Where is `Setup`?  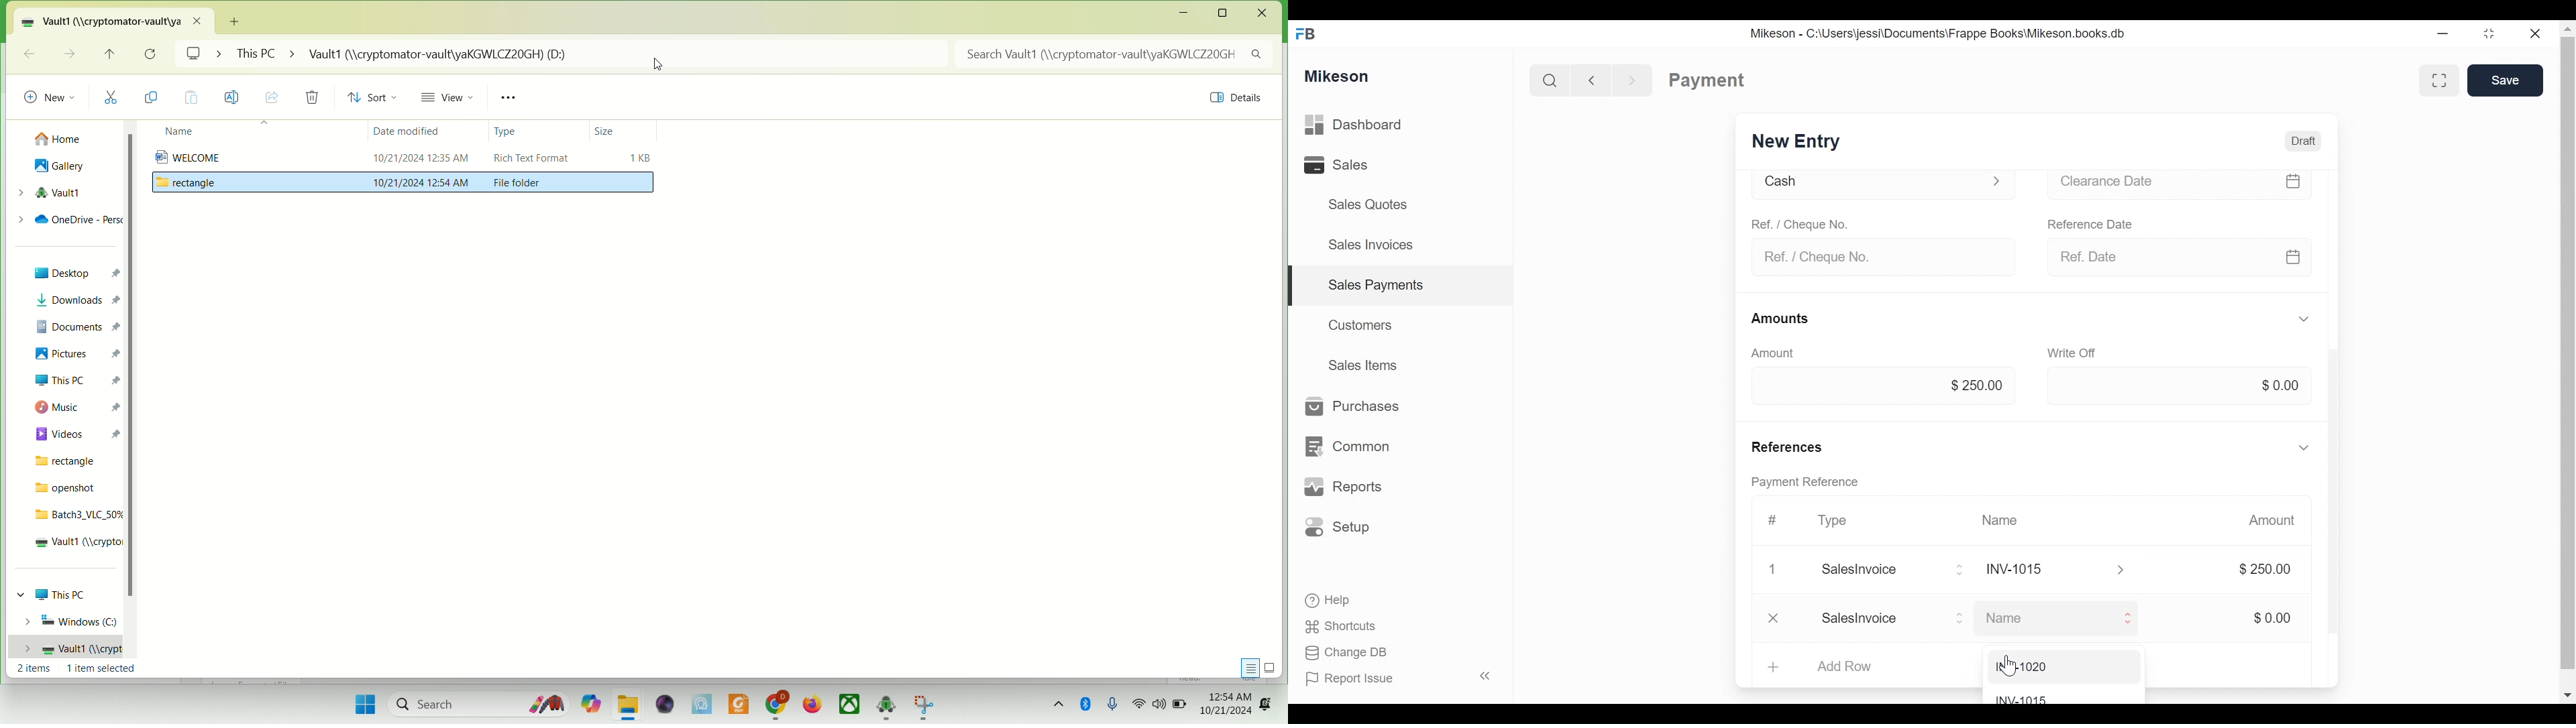
Setup is located at coordinates (1342, 528).